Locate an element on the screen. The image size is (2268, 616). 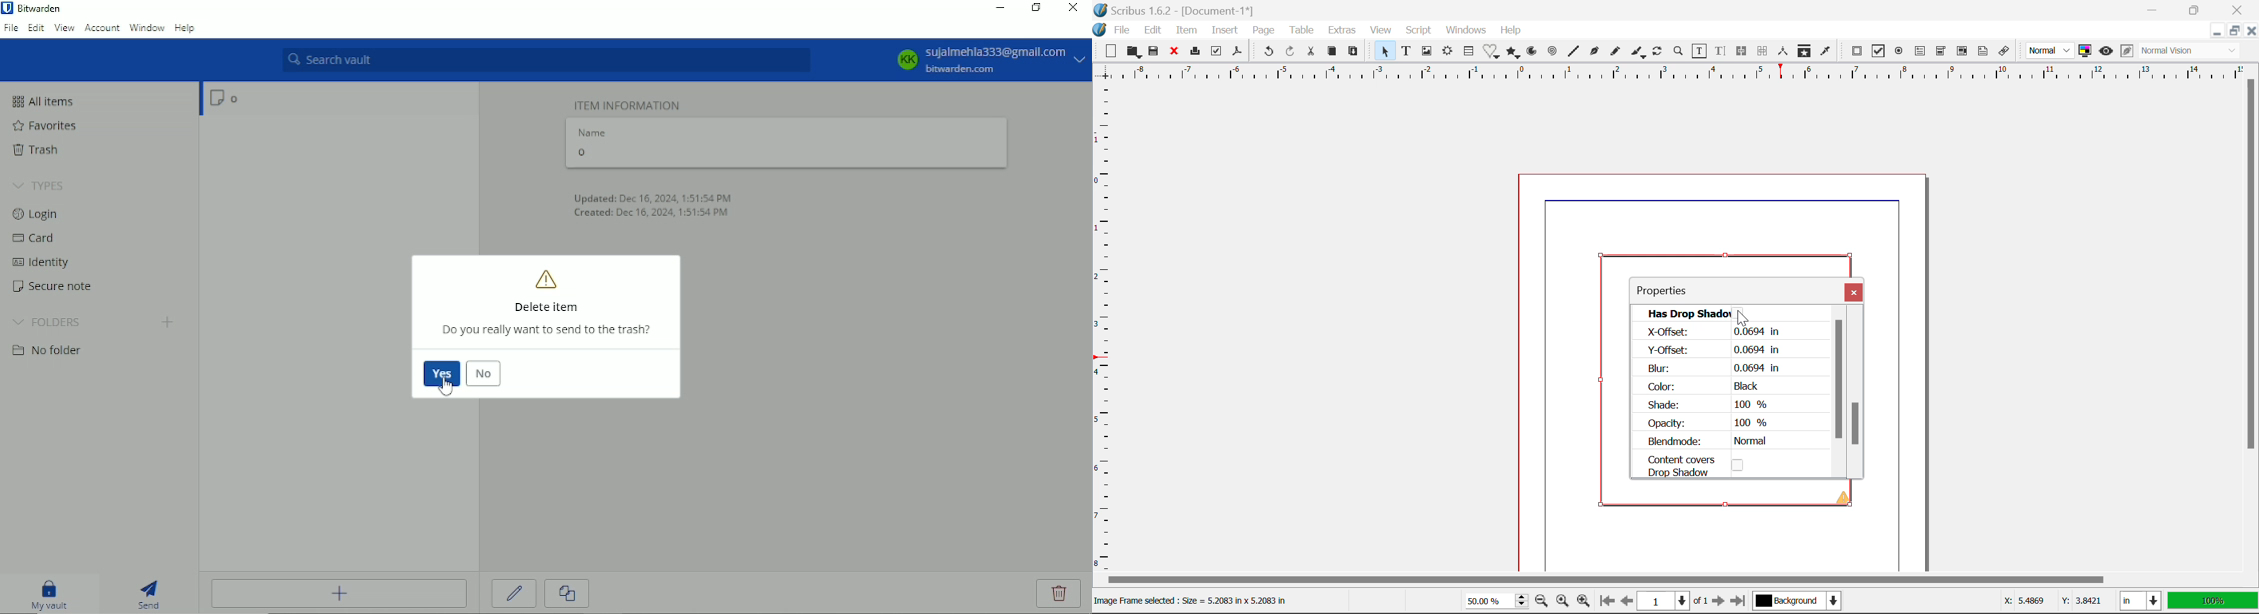
Print is located at coordinates (1197, 52).